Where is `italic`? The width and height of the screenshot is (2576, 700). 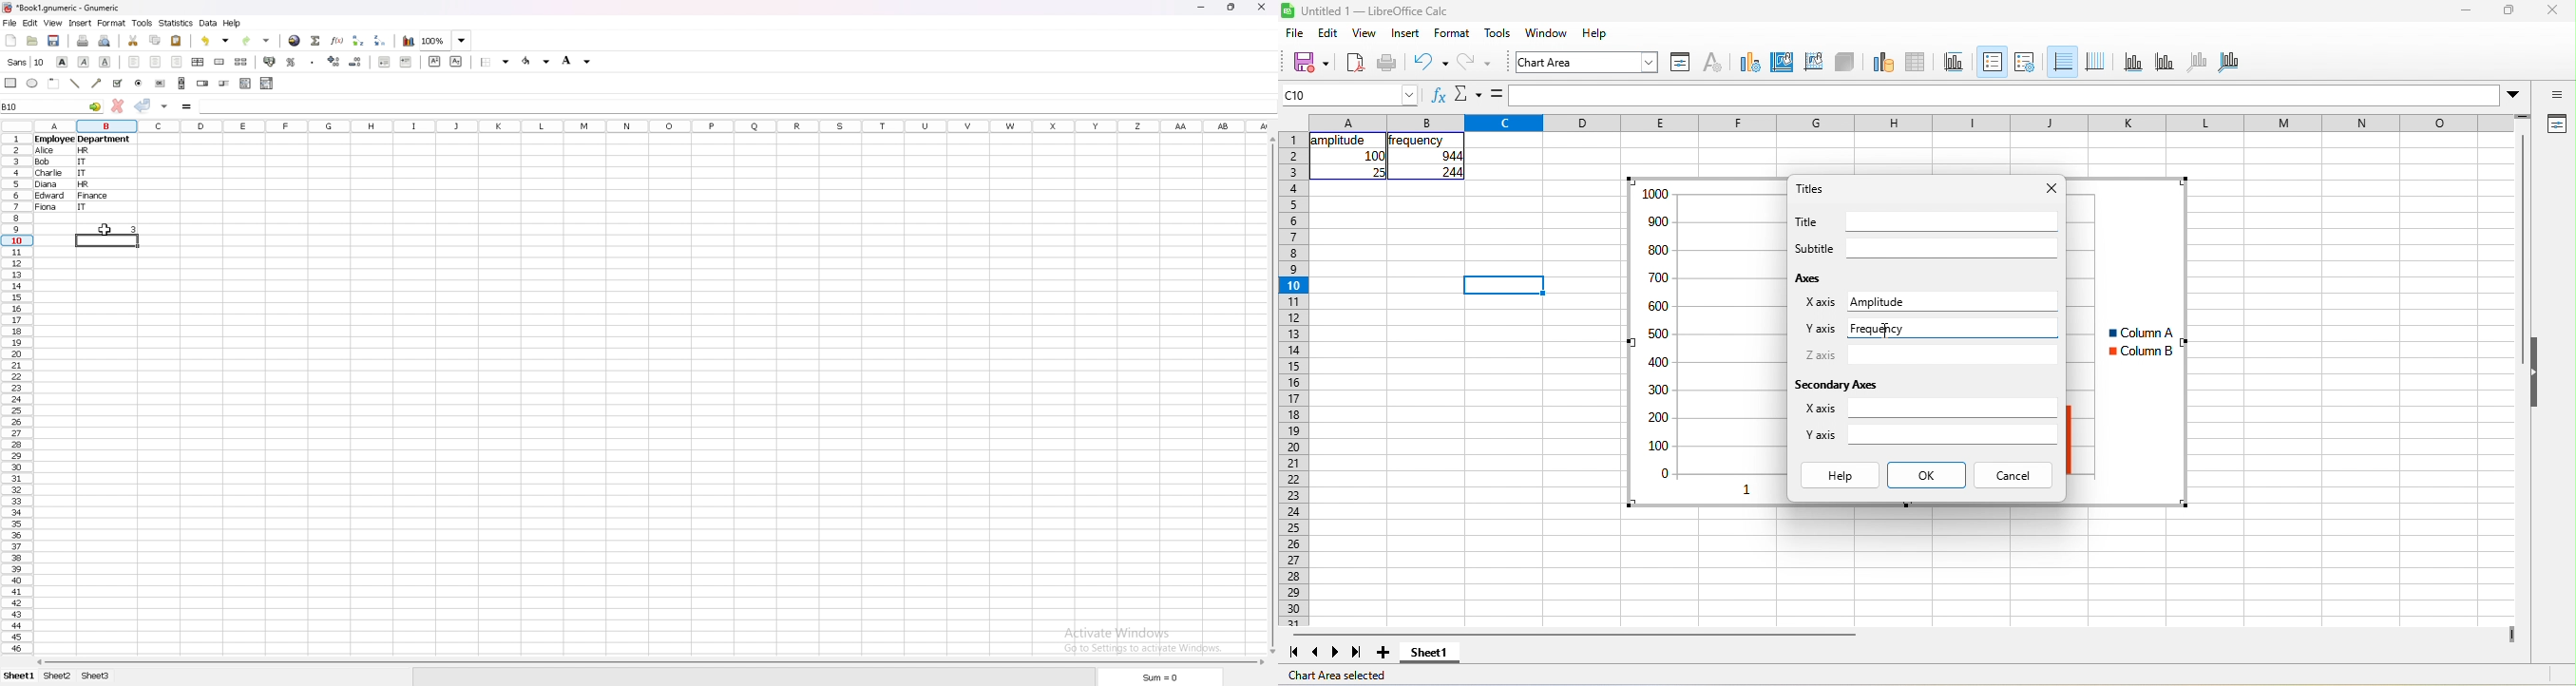 italic is located at coordinates (84, 61).